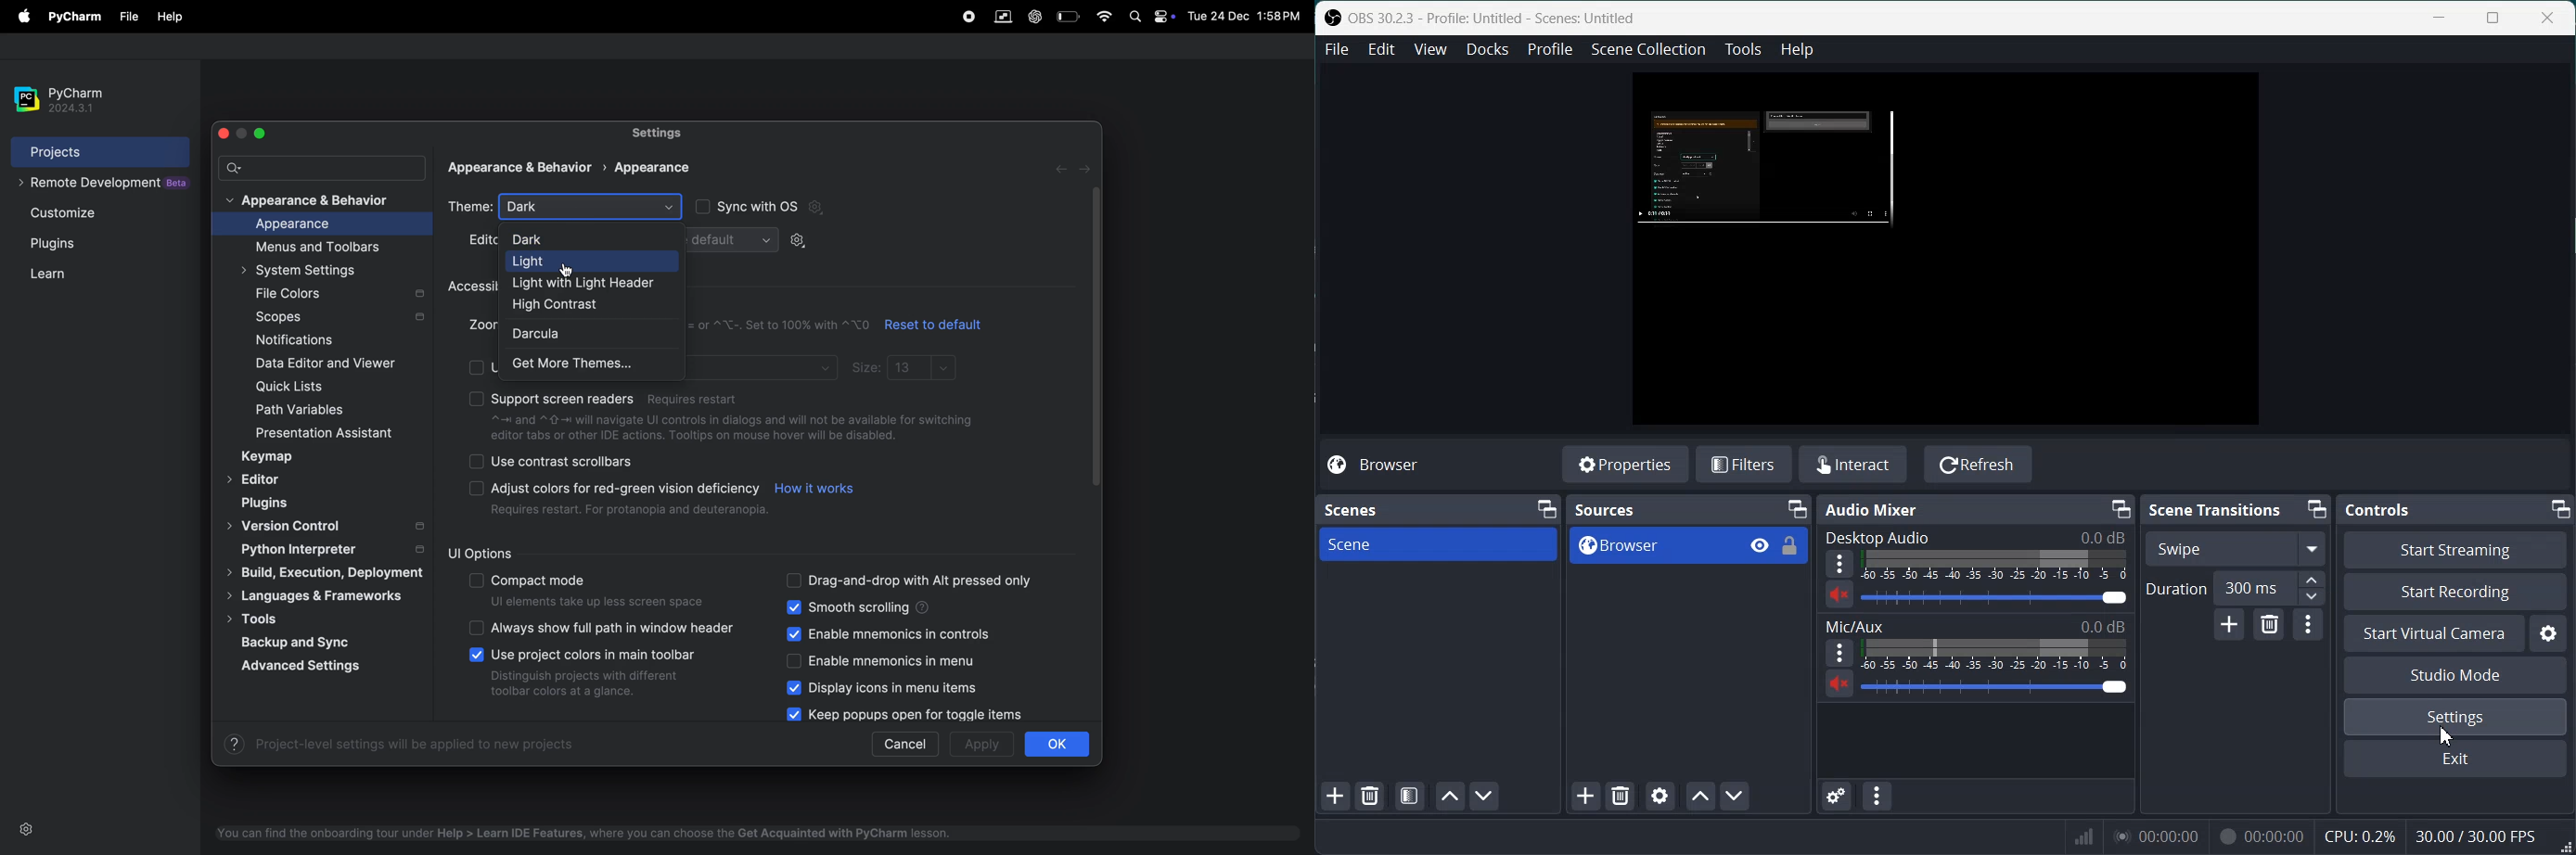 The height and width of the screenshot is (868, 2576). Describe the element at coordinates (570, 462) in the screenshot. I see `use contrast scrollbars` at that location.